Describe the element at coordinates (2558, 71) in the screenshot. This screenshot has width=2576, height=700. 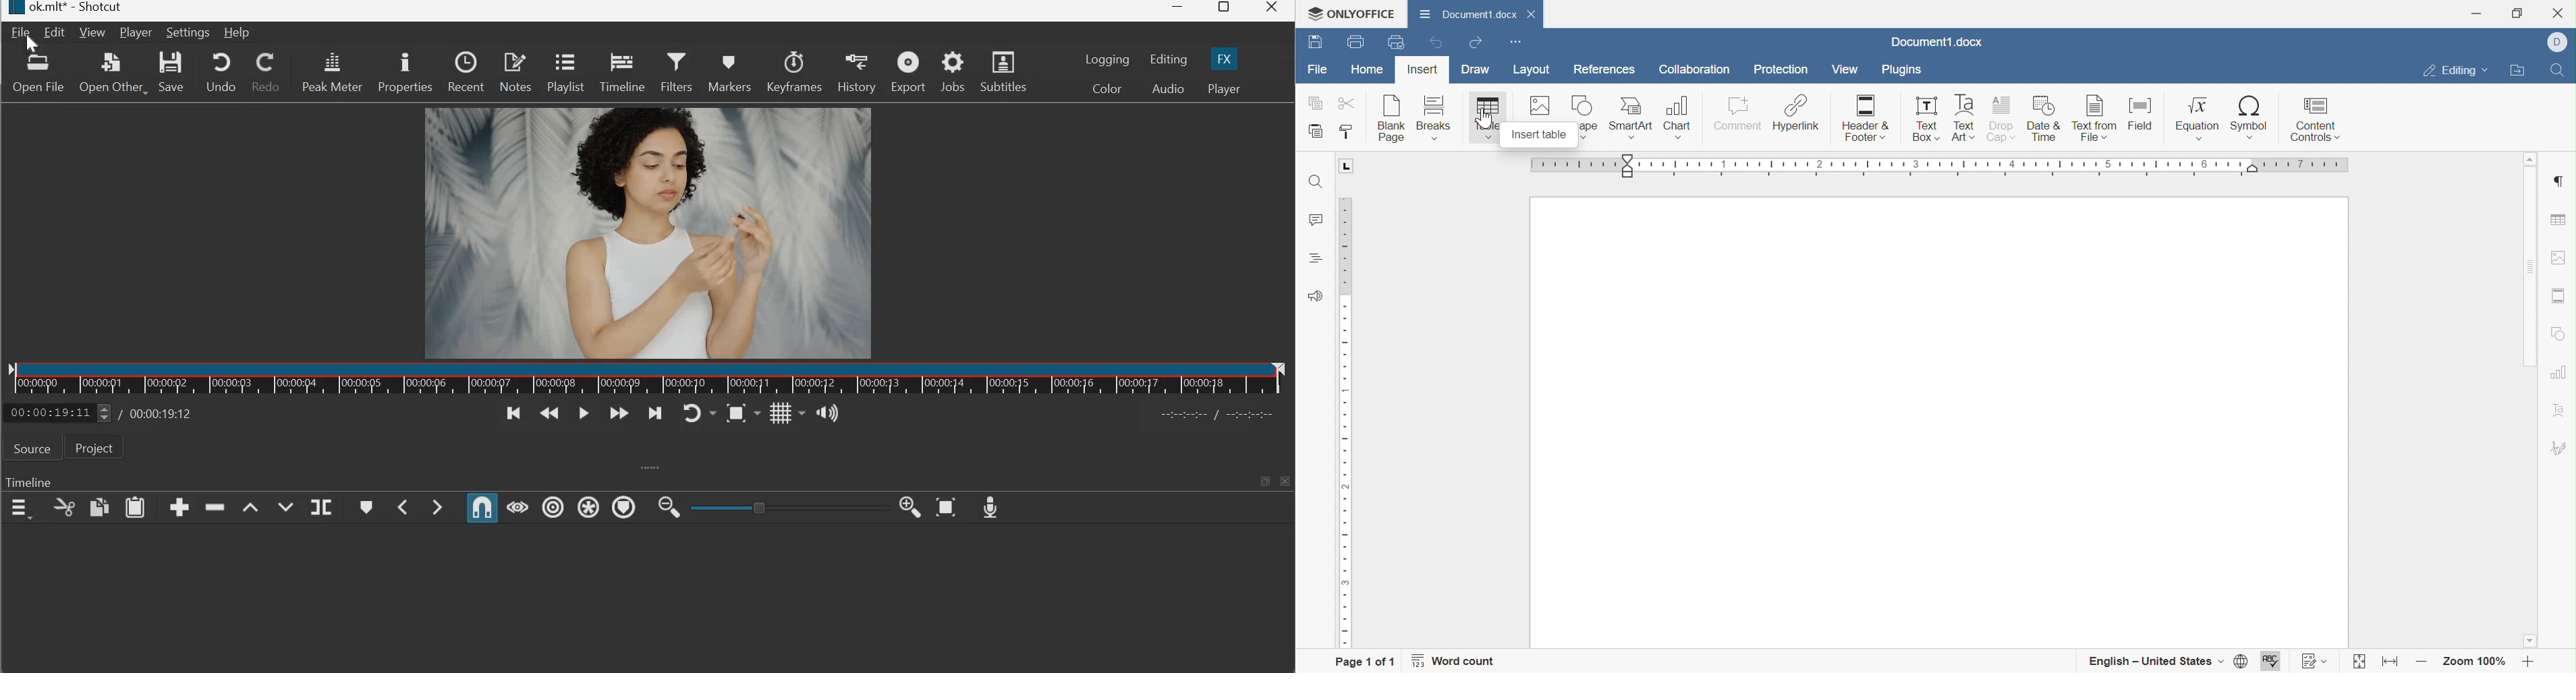
I see `Find` at that location.